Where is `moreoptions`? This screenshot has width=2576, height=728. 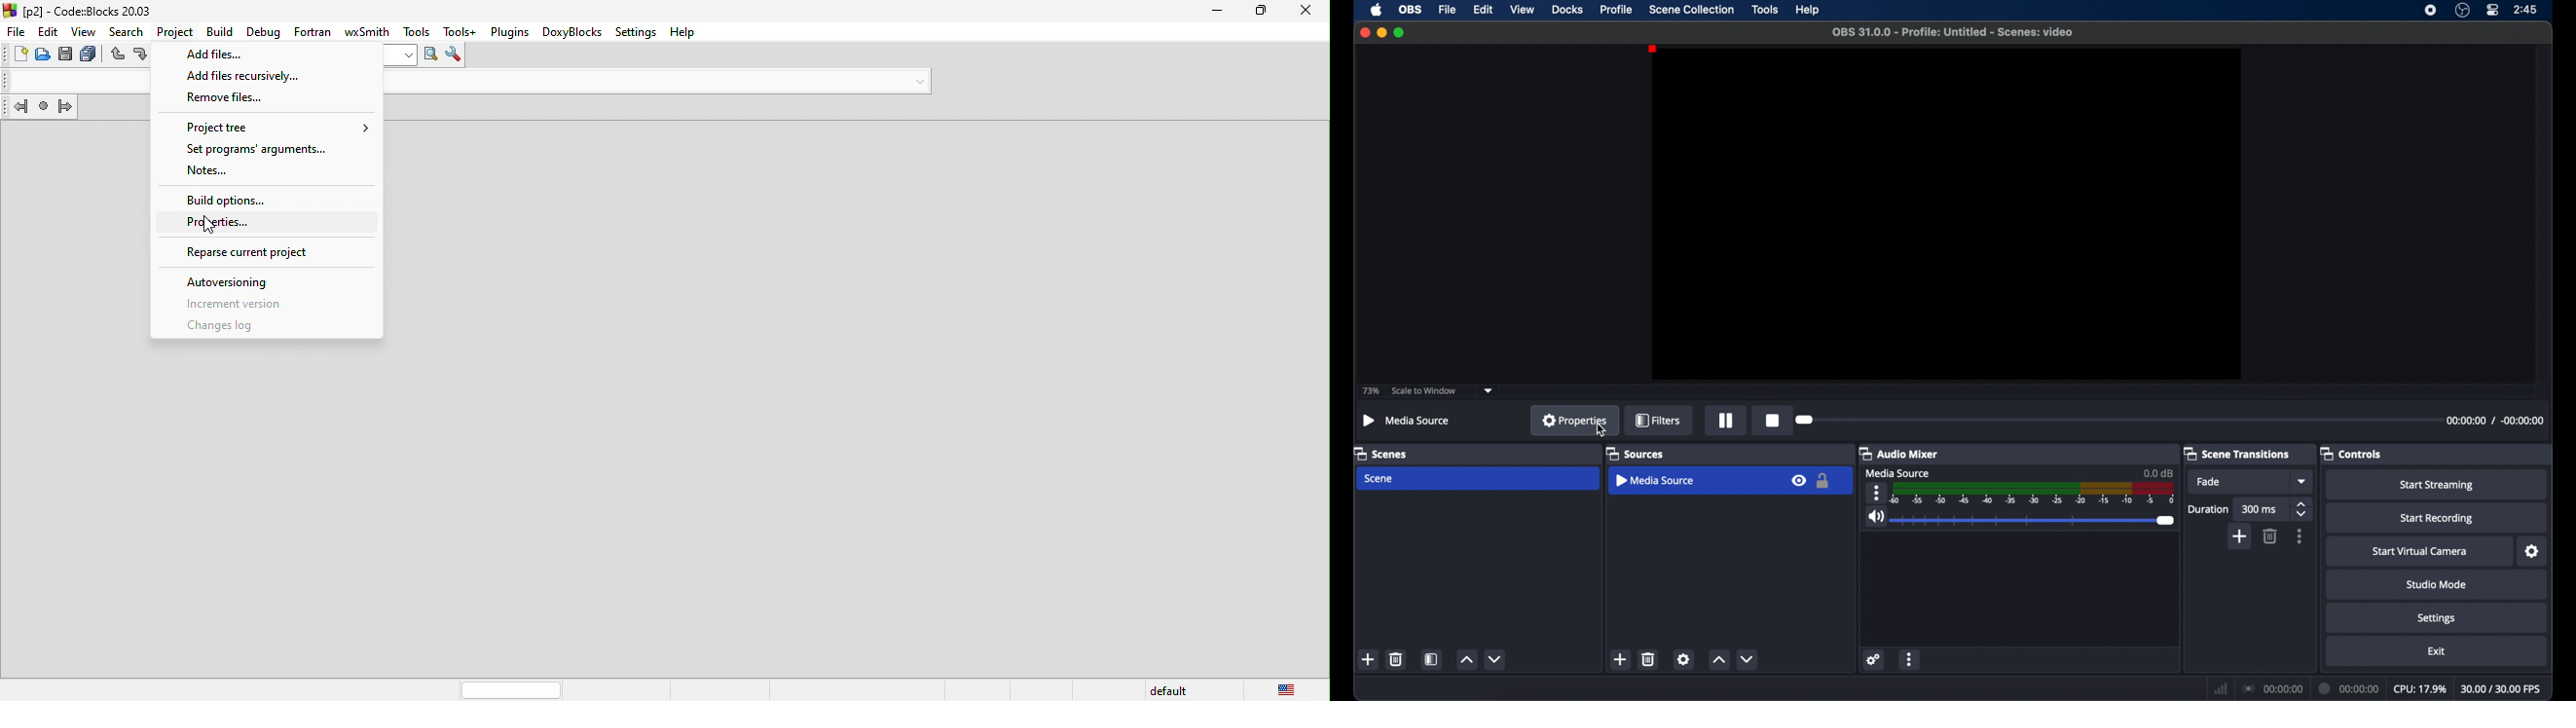
moreoptions is located at coordinates (1876, 493).